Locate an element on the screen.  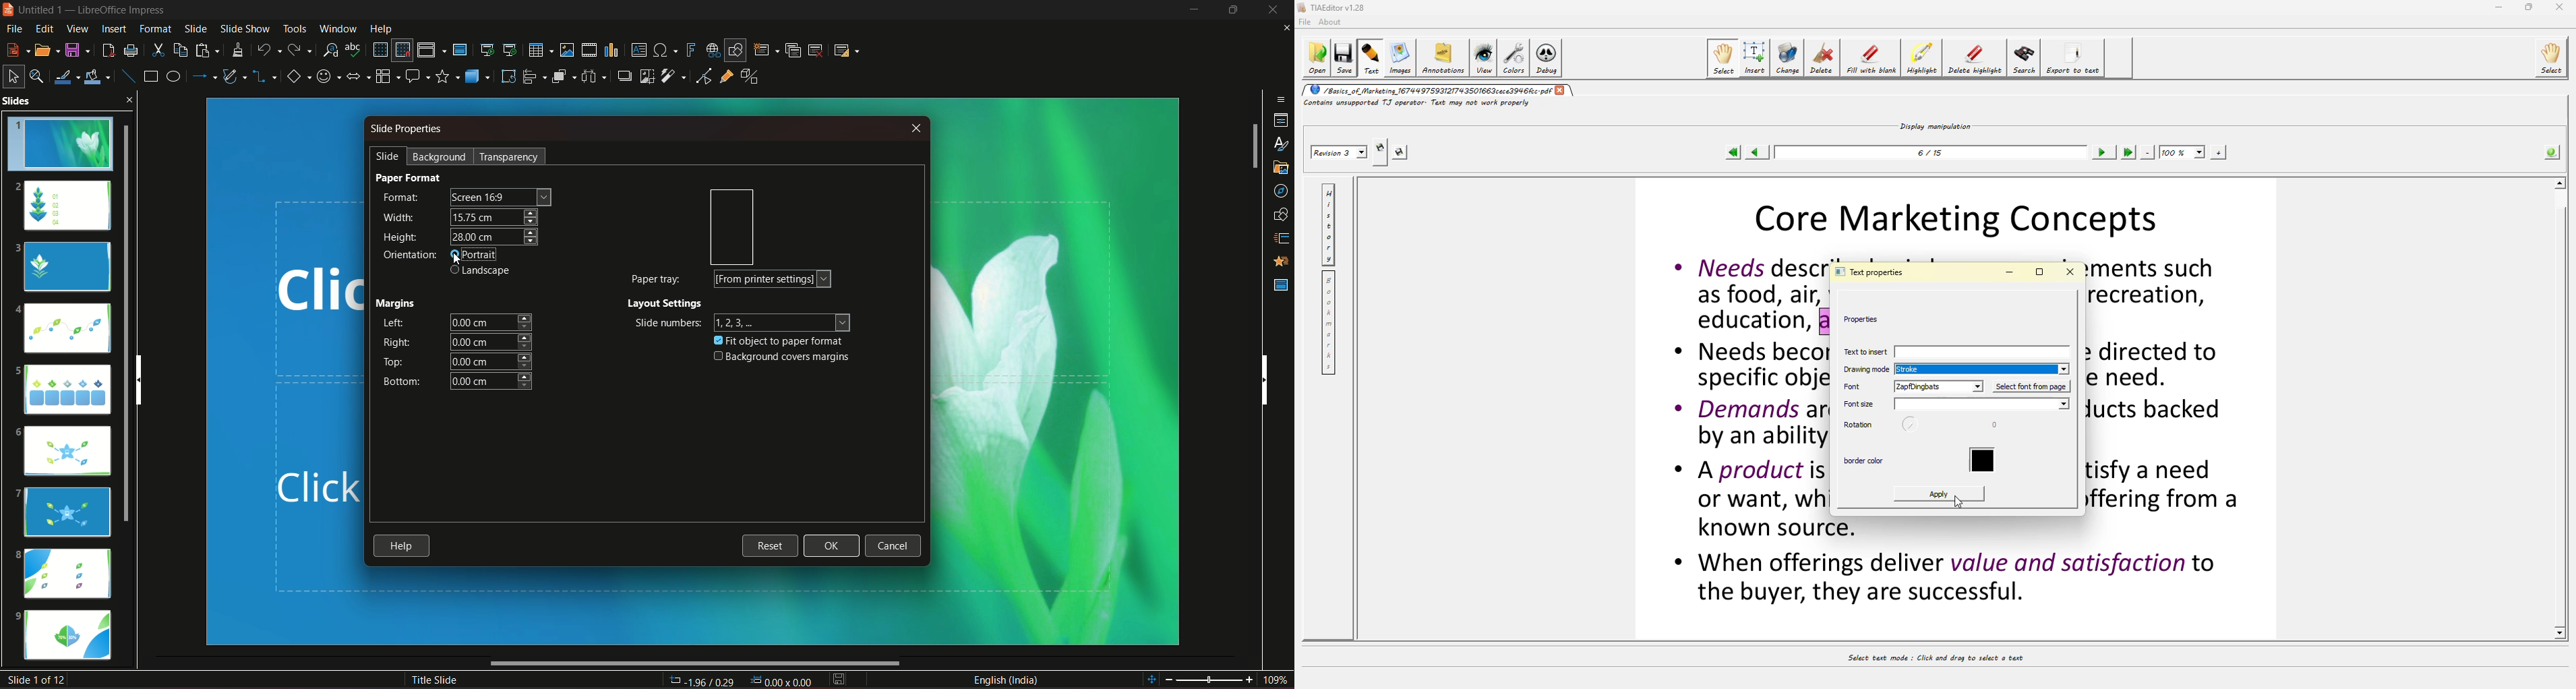
start from the current slide is located at coordinates (510, 49).